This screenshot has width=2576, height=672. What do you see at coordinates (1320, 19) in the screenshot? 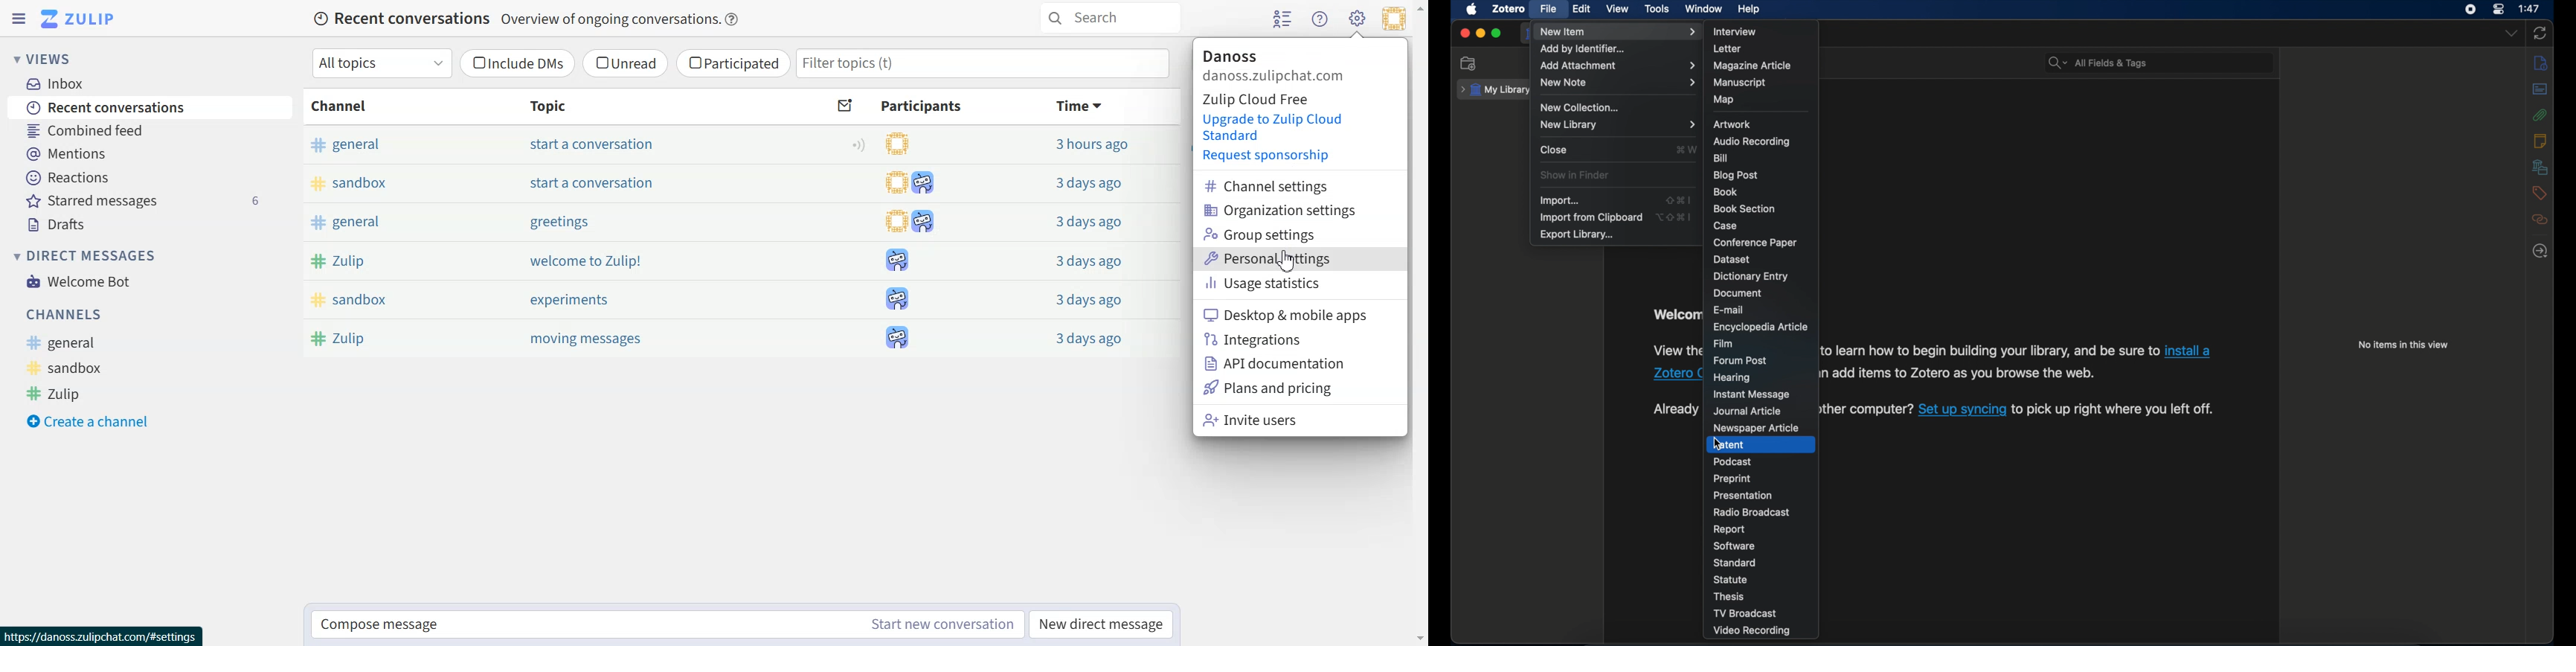
I see `Help menu` at bounding box center [1320, 19].